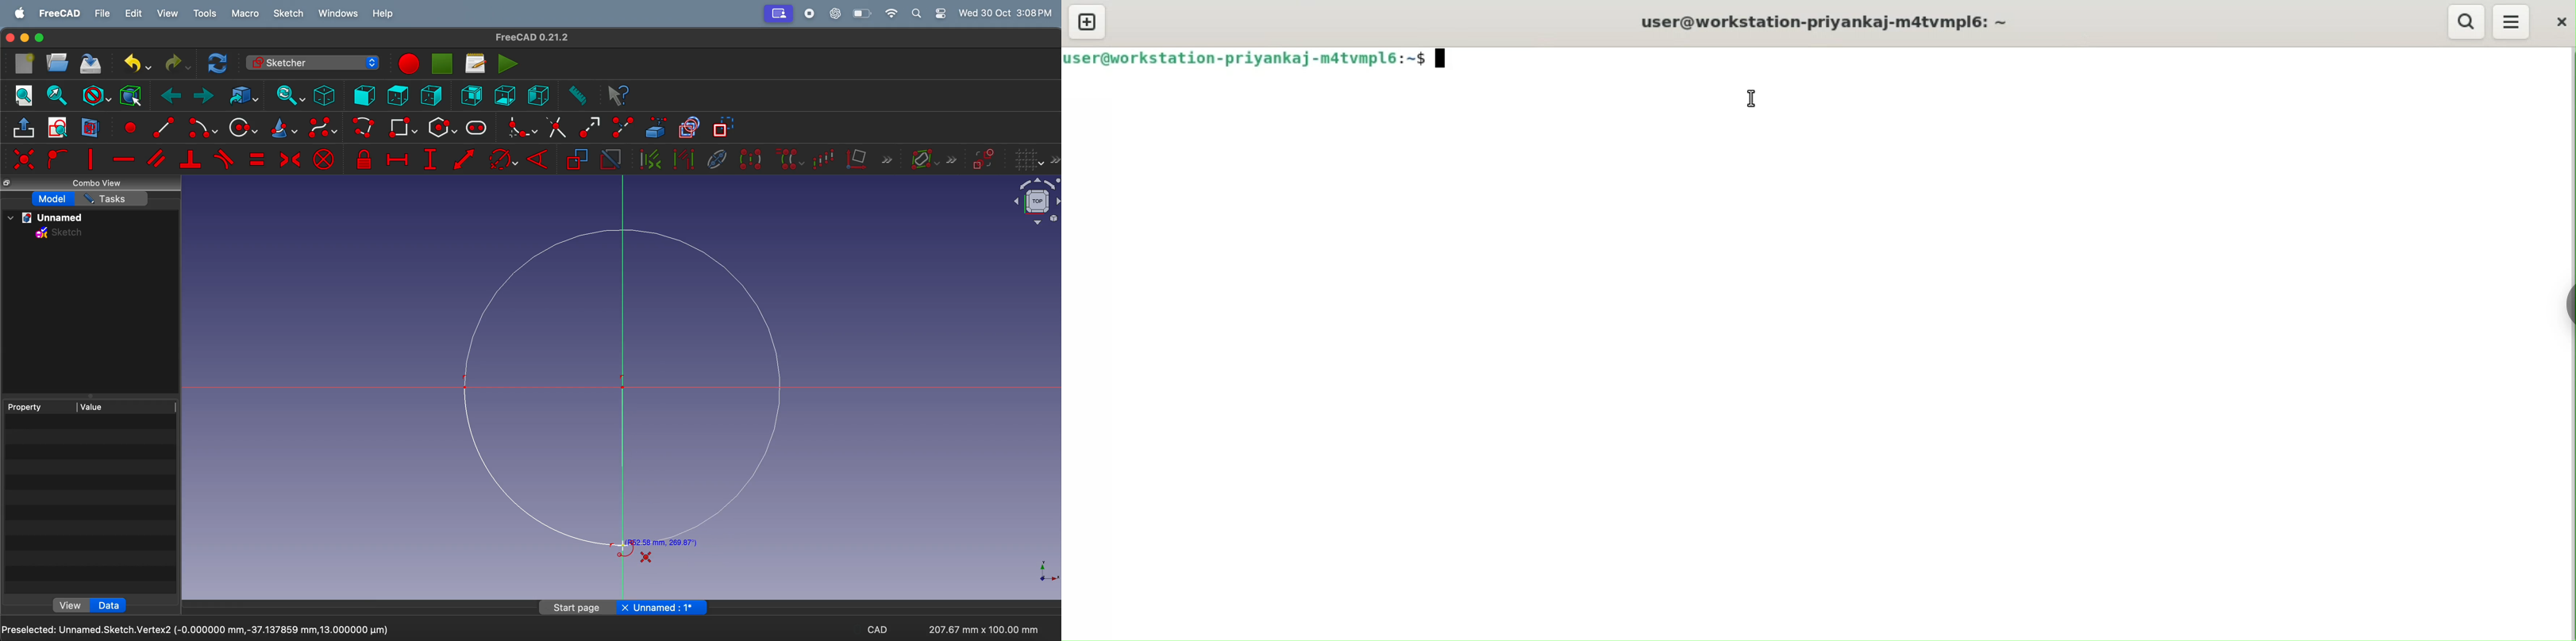 Image resolution: width=2576 pixels, height=644 pixels. What do you see at coordinates (715, 158) in the screenshot?
I see `hide internal geometry` at bounding box center [715, 158].